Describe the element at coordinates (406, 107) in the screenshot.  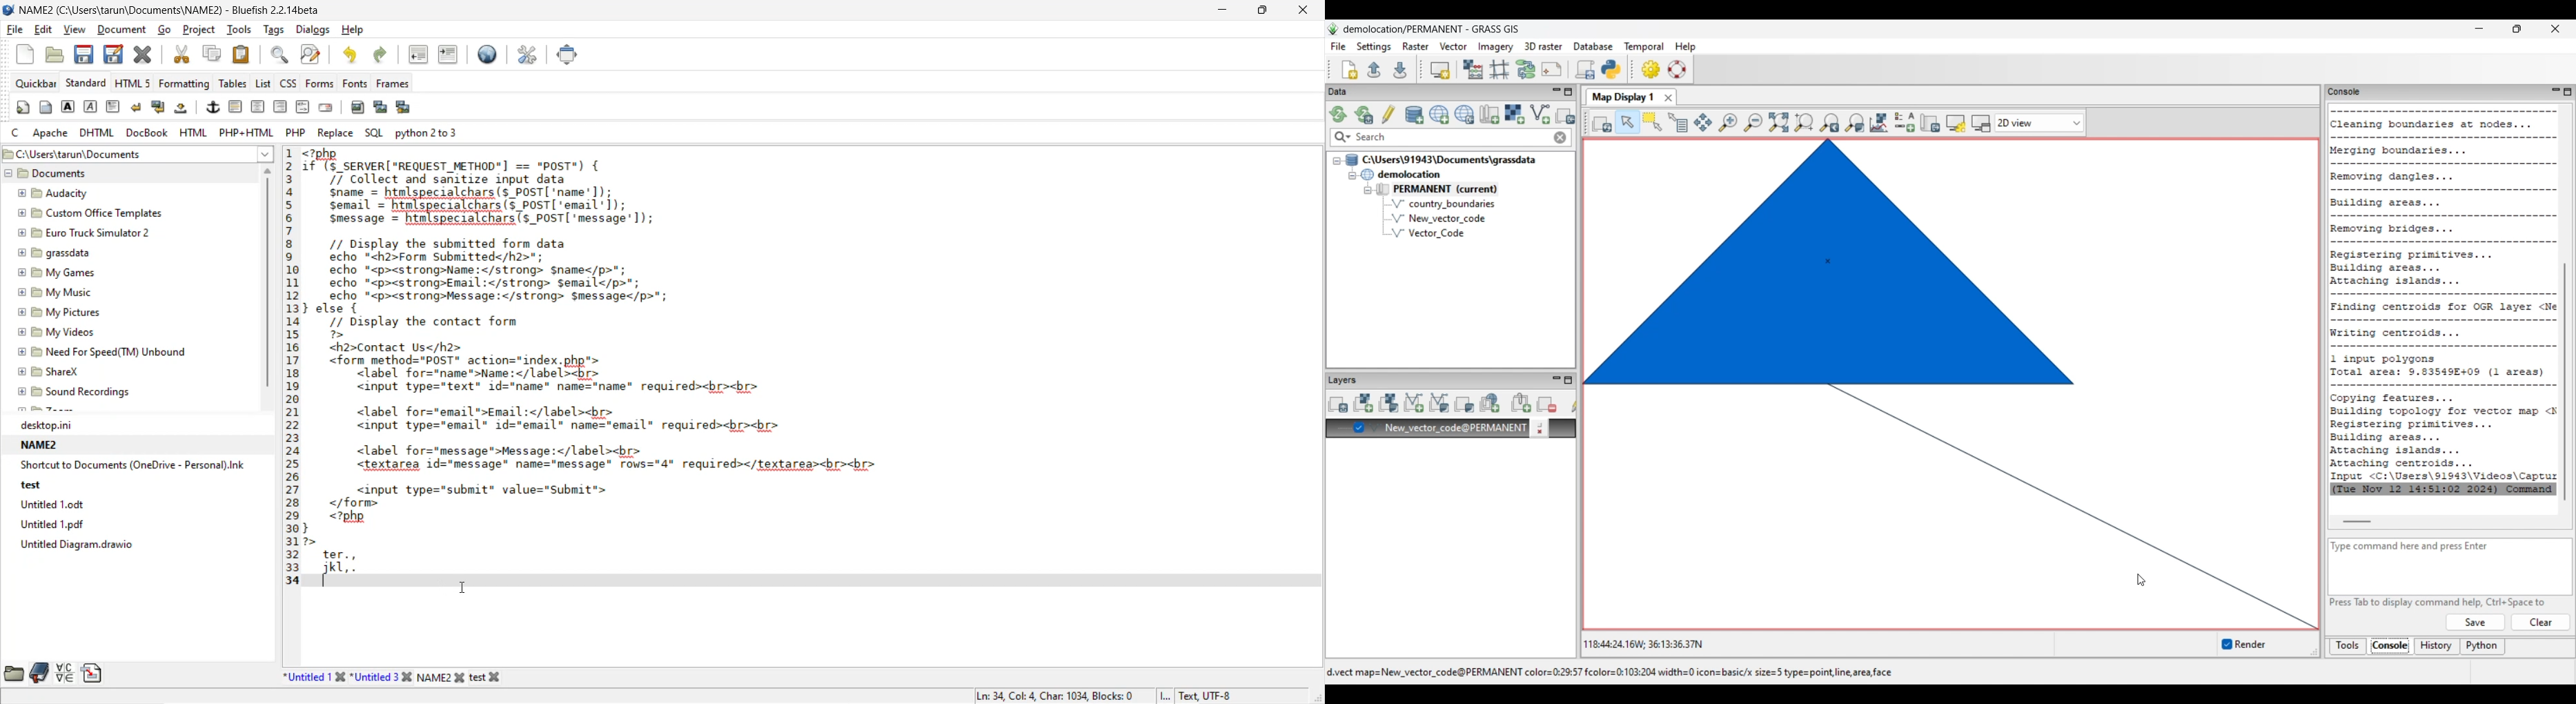
I see `insert multiple thumbnail` at that location.